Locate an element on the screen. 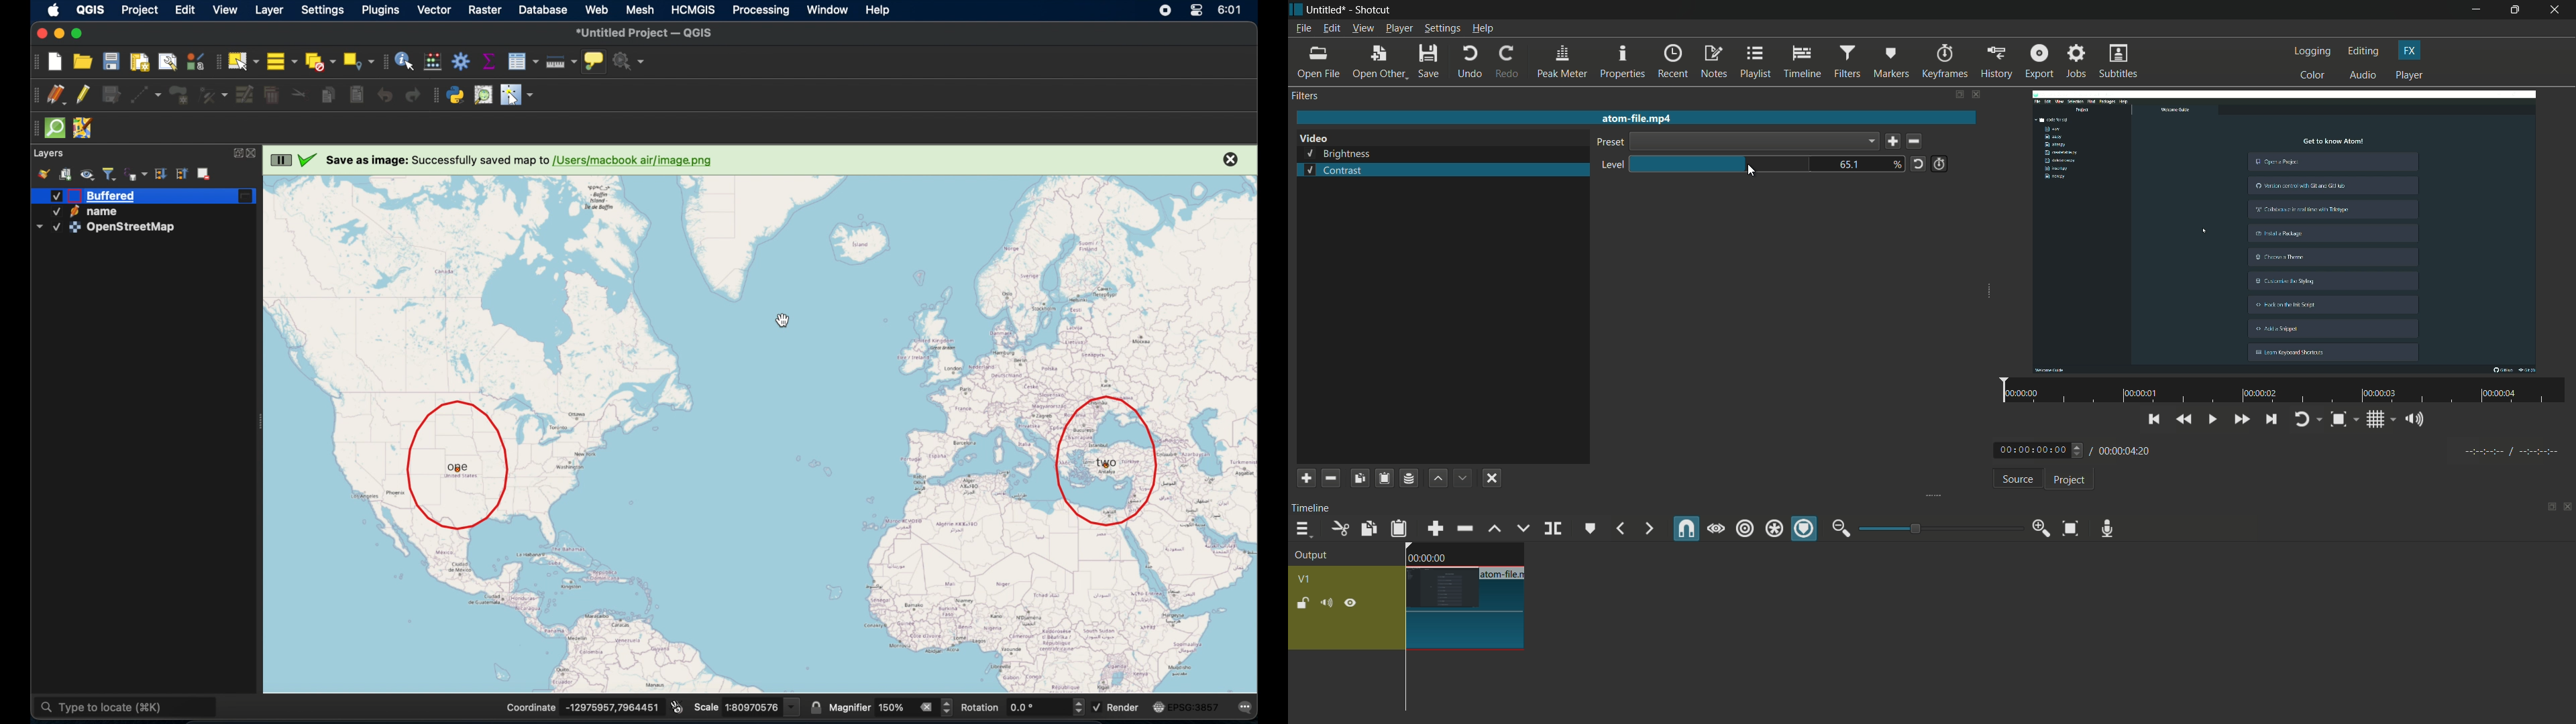 The image size is (2576, 728). % is located at coordinates (1898, 164).